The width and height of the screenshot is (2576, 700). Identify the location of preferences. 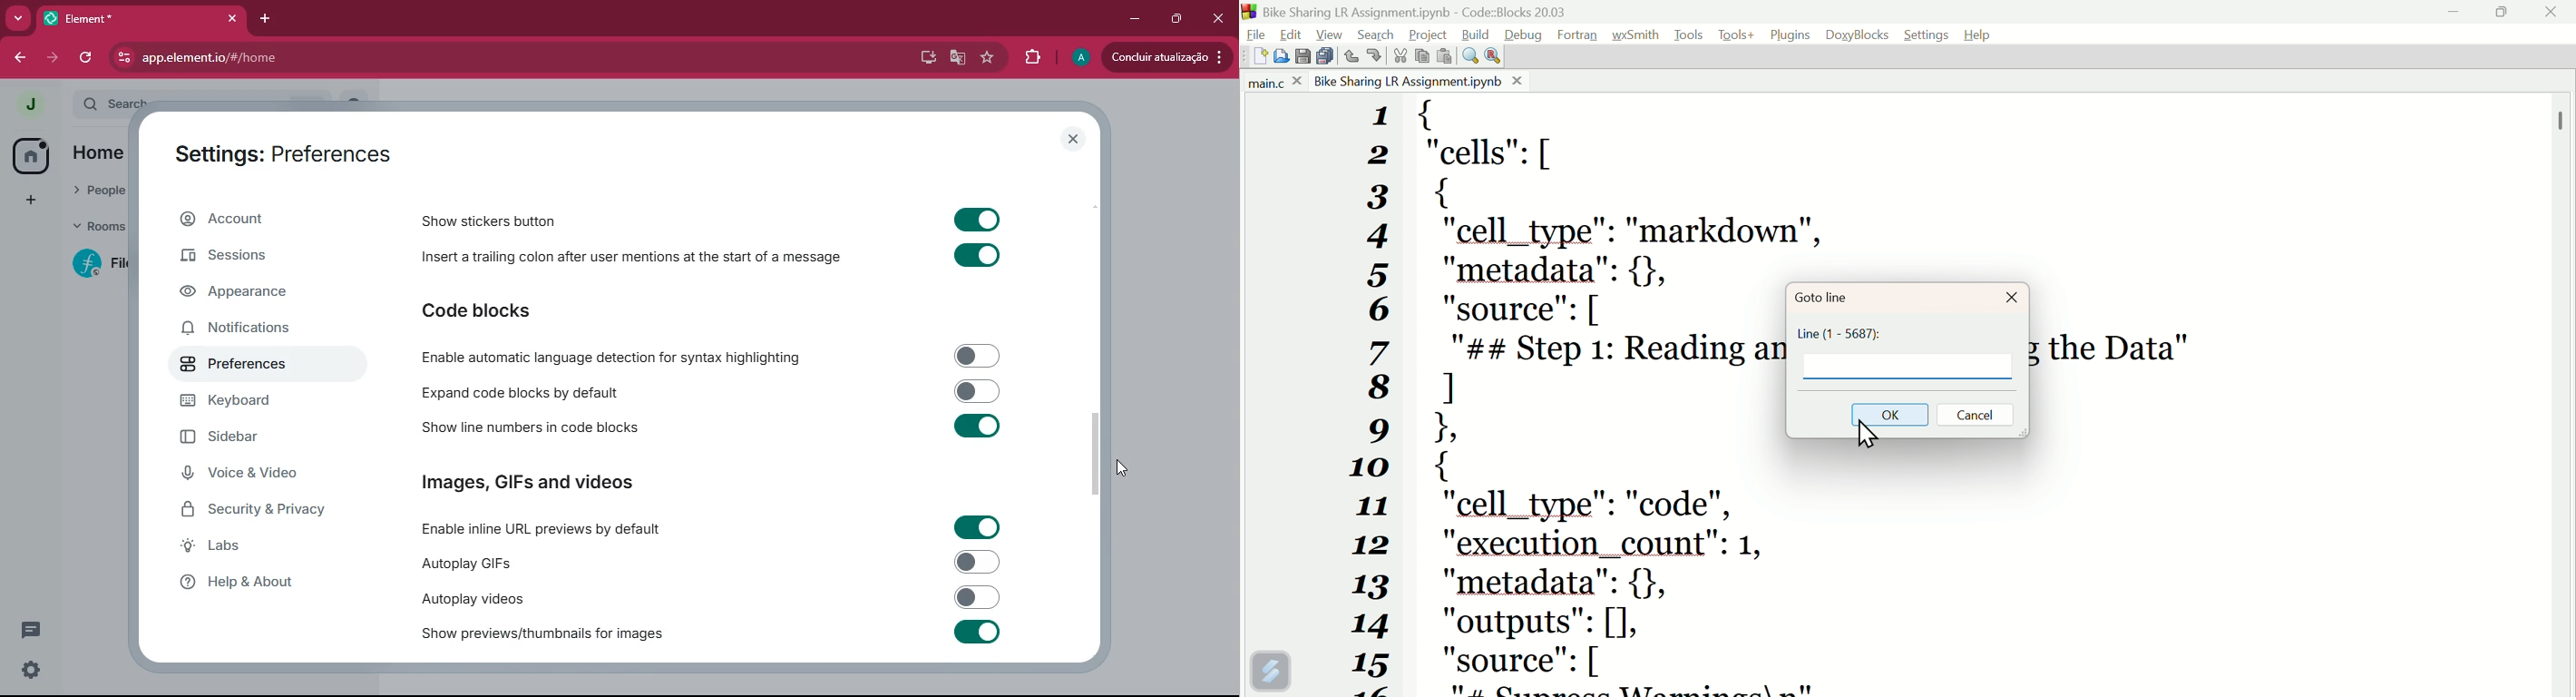
(254, 368).